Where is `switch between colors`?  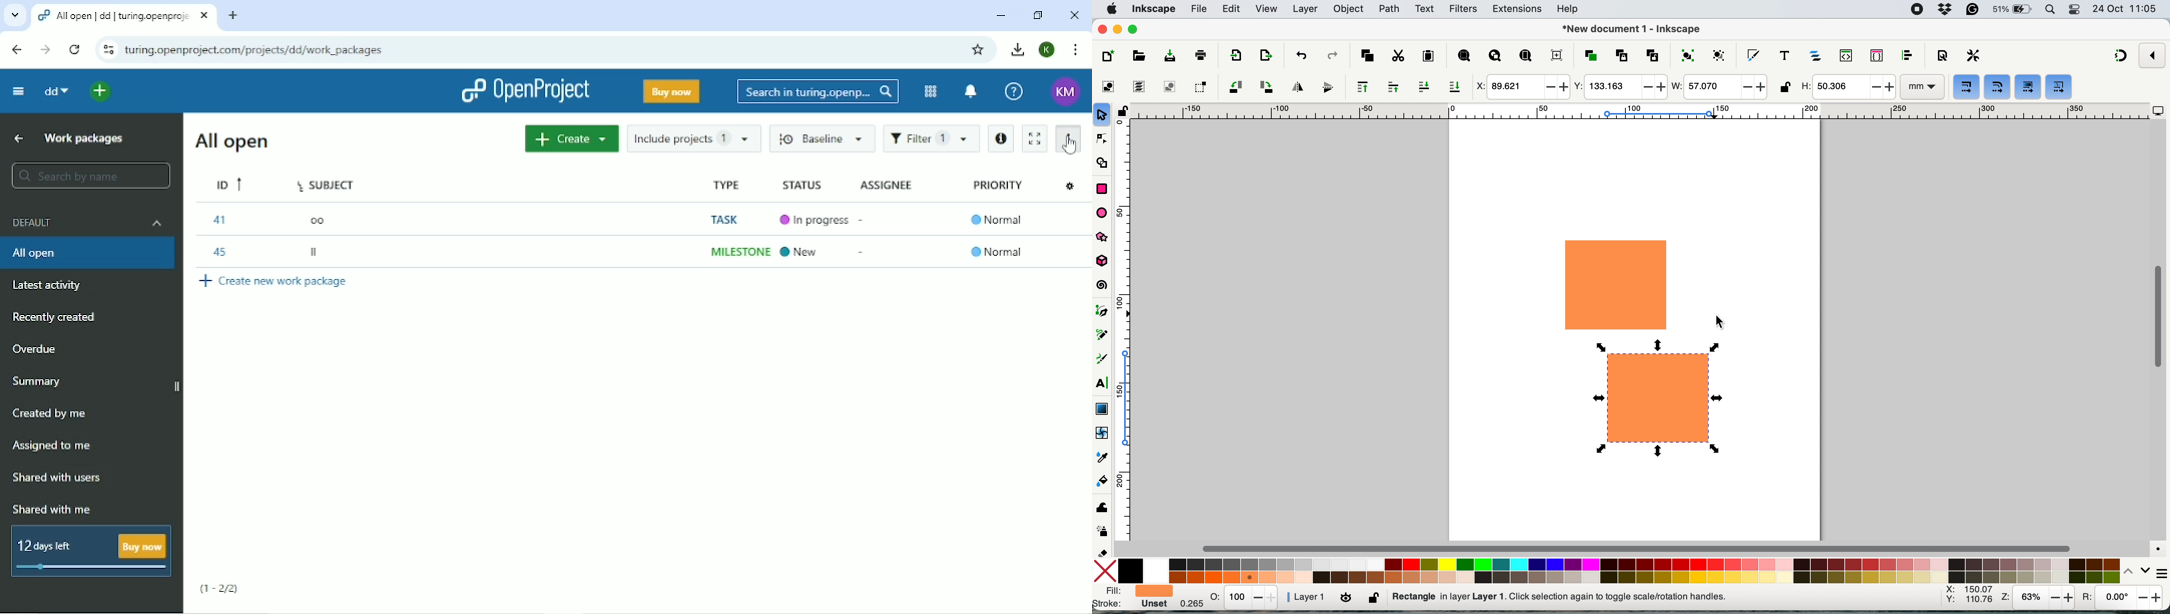 switch between colors is located at coordinates (2132, 571).